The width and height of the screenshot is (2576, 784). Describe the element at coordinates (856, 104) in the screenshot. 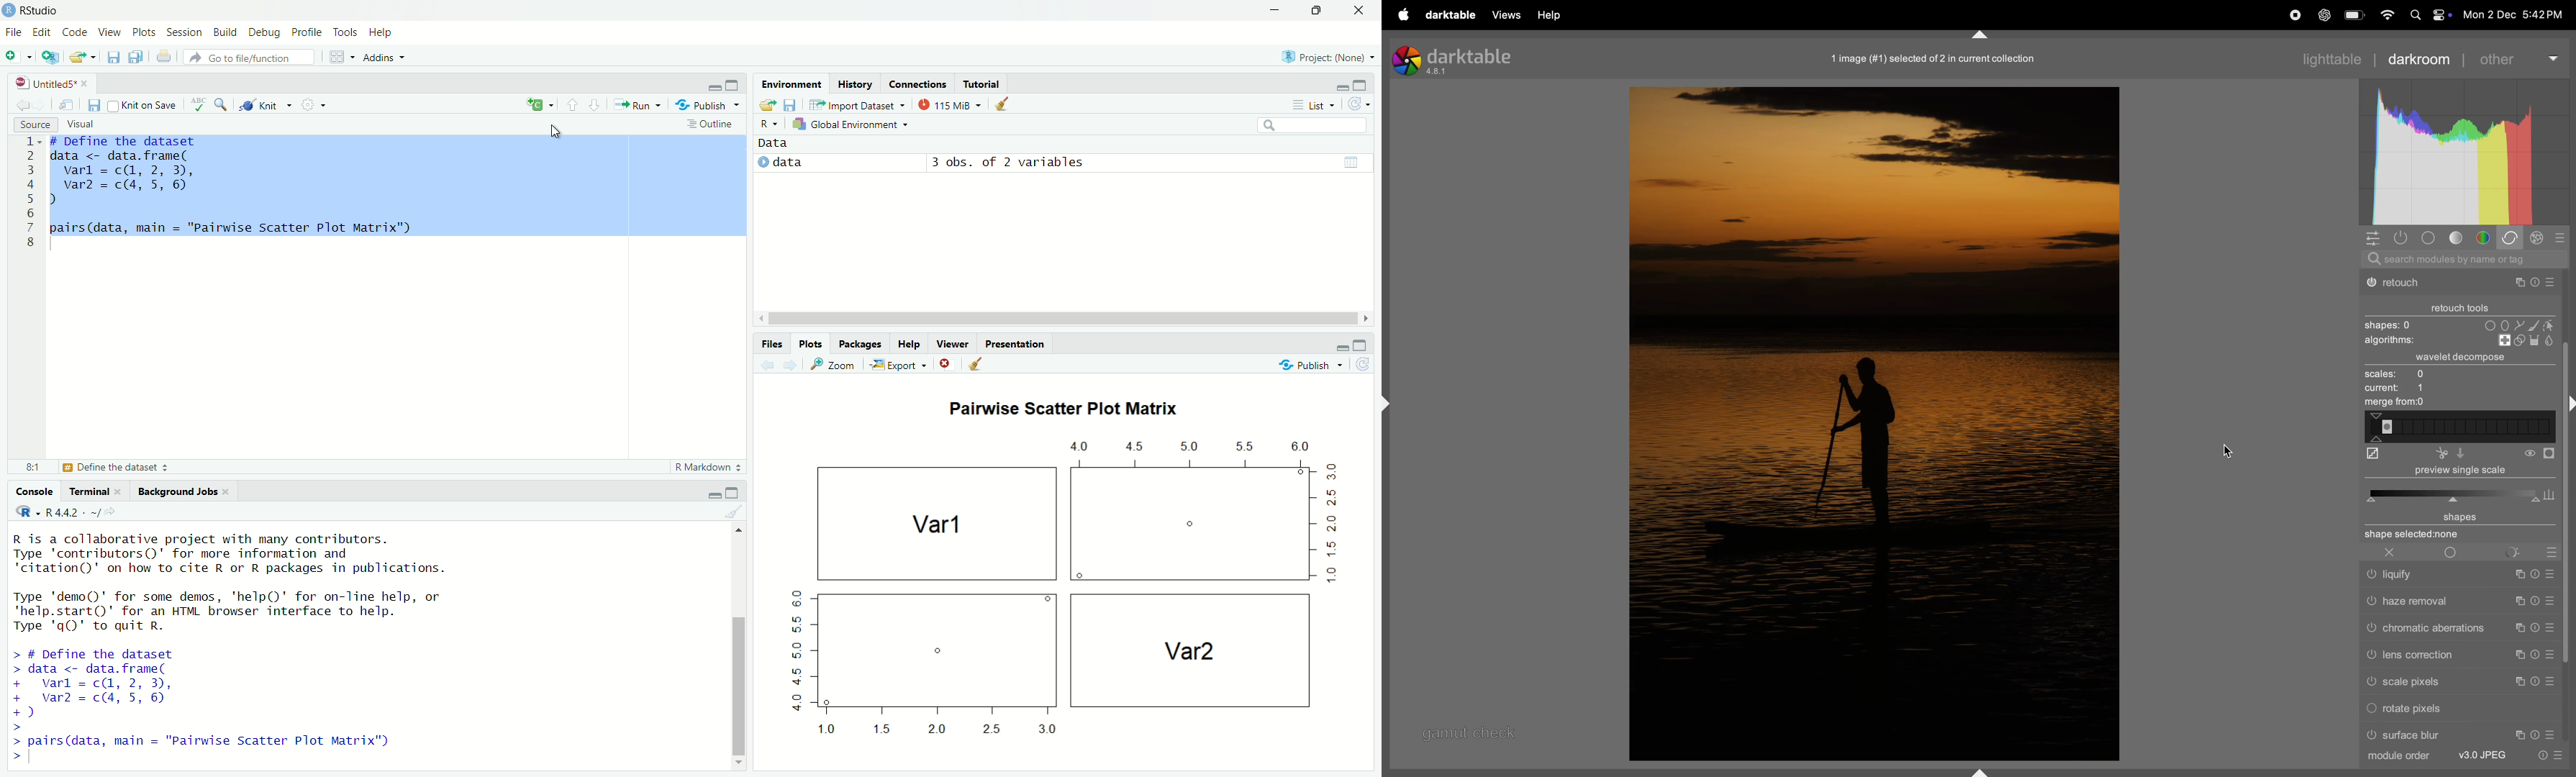

I see `Import Dataset` at that location.